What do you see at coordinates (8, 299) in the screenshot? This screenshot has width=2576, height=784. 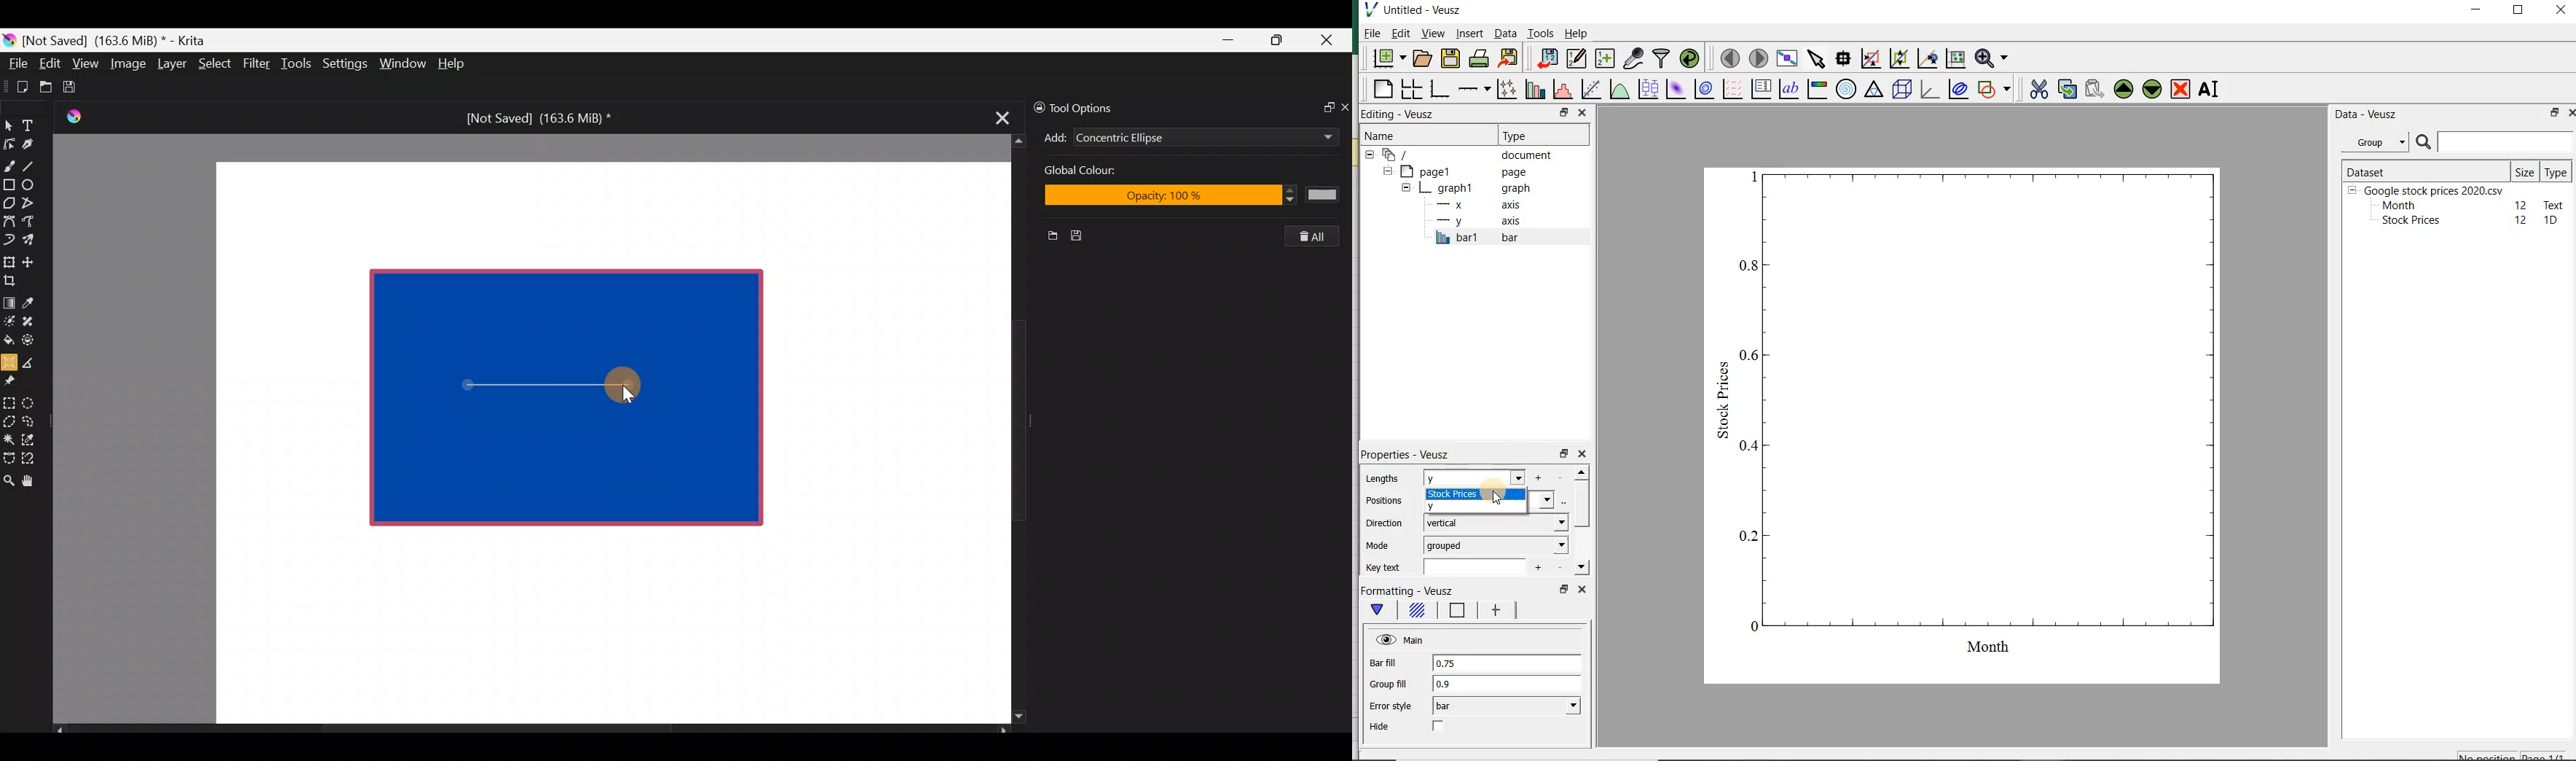 I see `Draw a gradient` at bounding box center [8, 299].